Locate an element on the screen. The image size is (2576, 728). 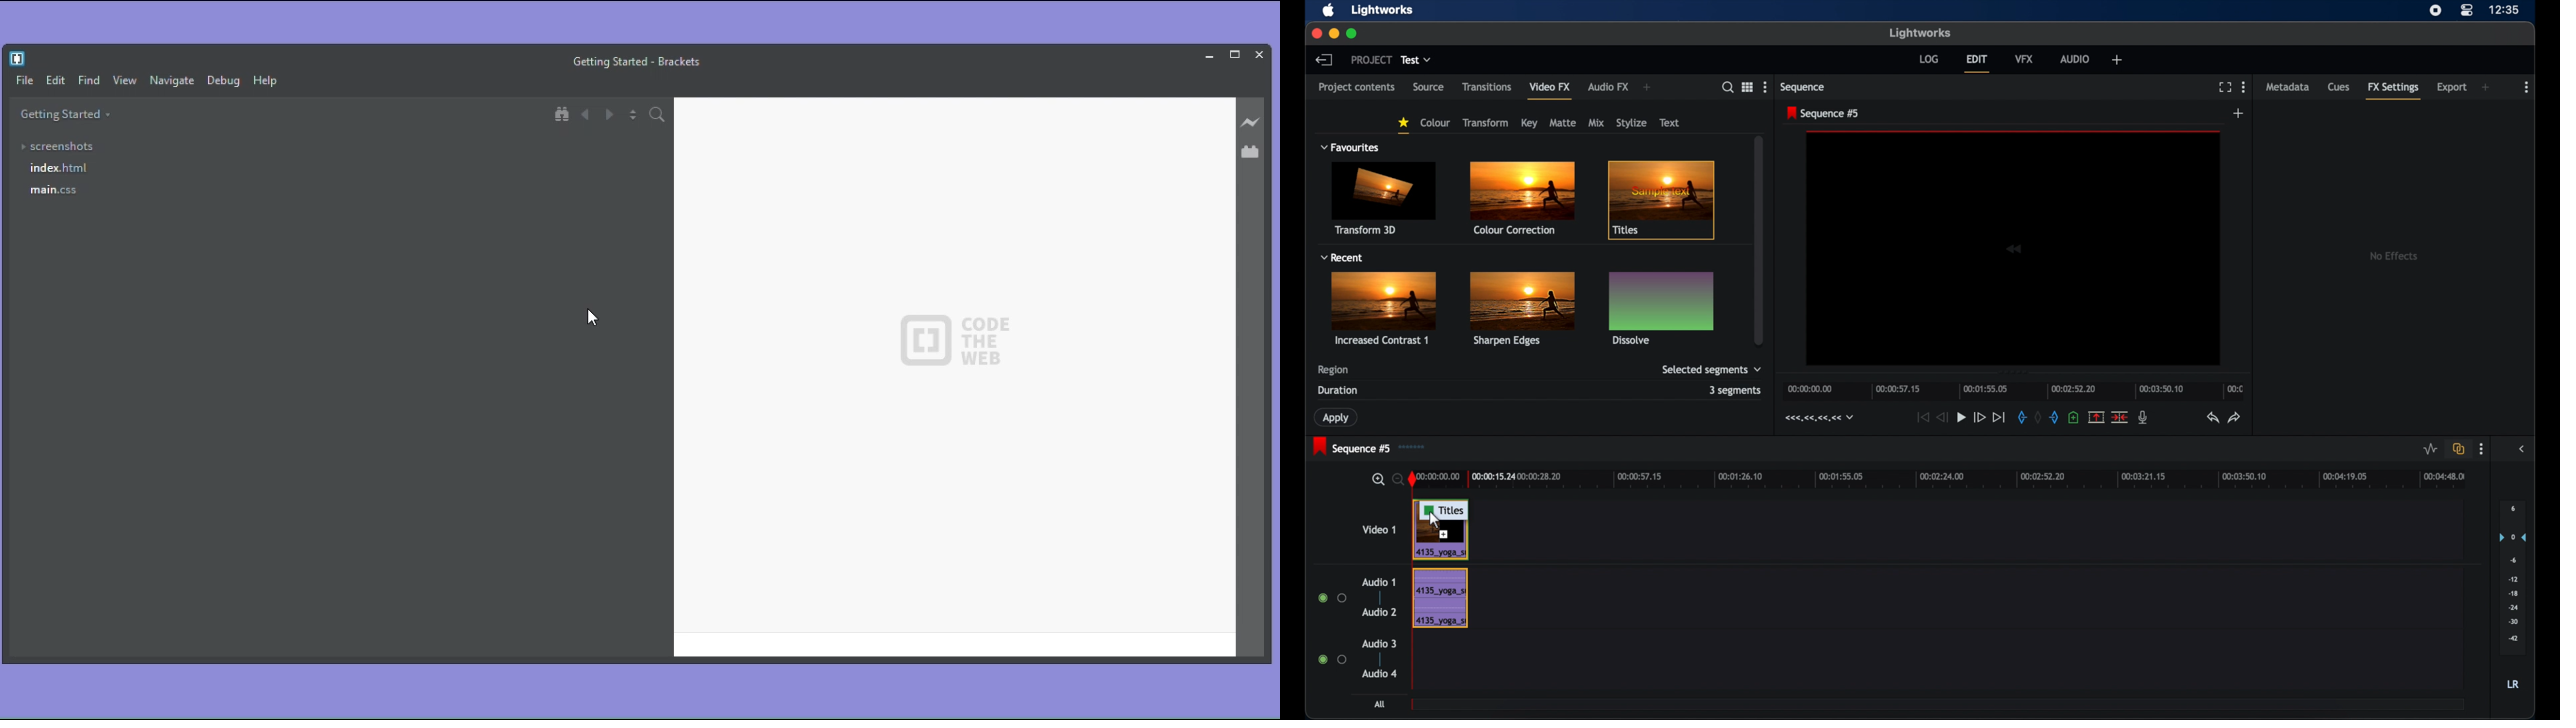
add is located at coordinates (1647, 87).